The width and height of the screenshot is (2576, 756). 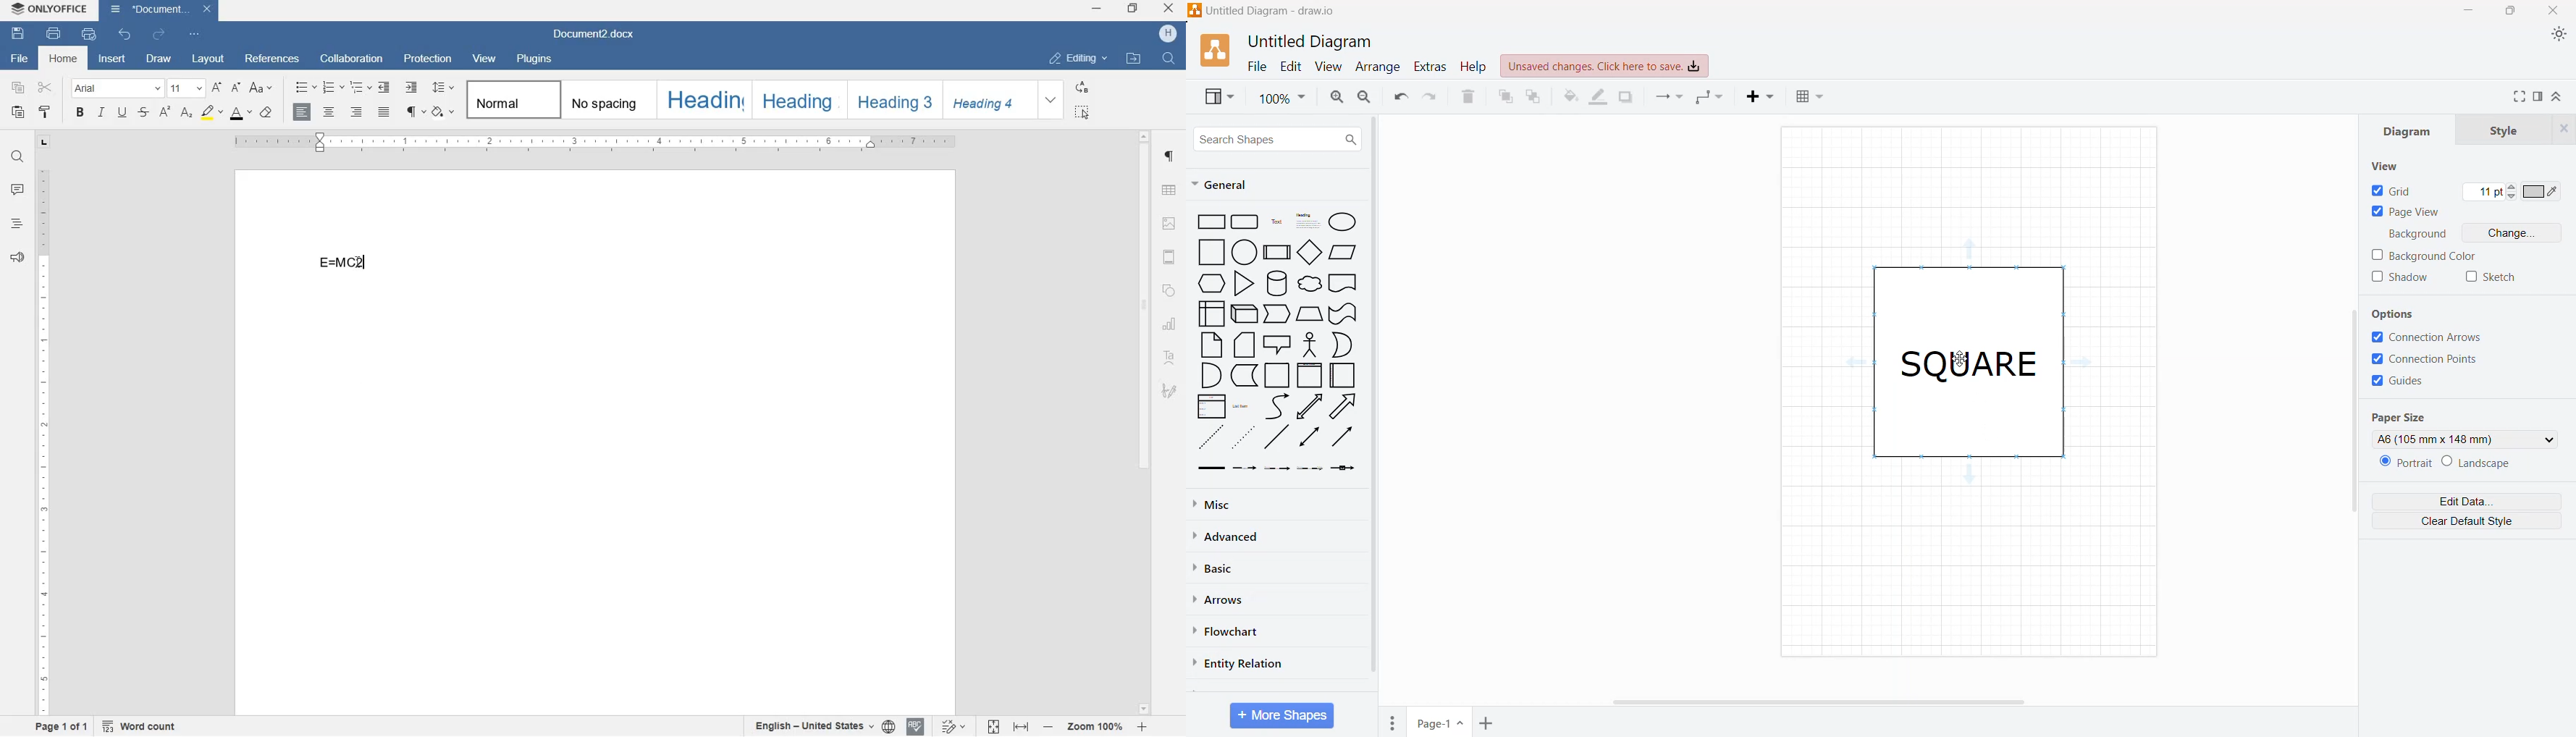 What do you see at coordinates (1310, 251) in the screenshot?
I see `Diamond` at bounding box center [1310, 251].